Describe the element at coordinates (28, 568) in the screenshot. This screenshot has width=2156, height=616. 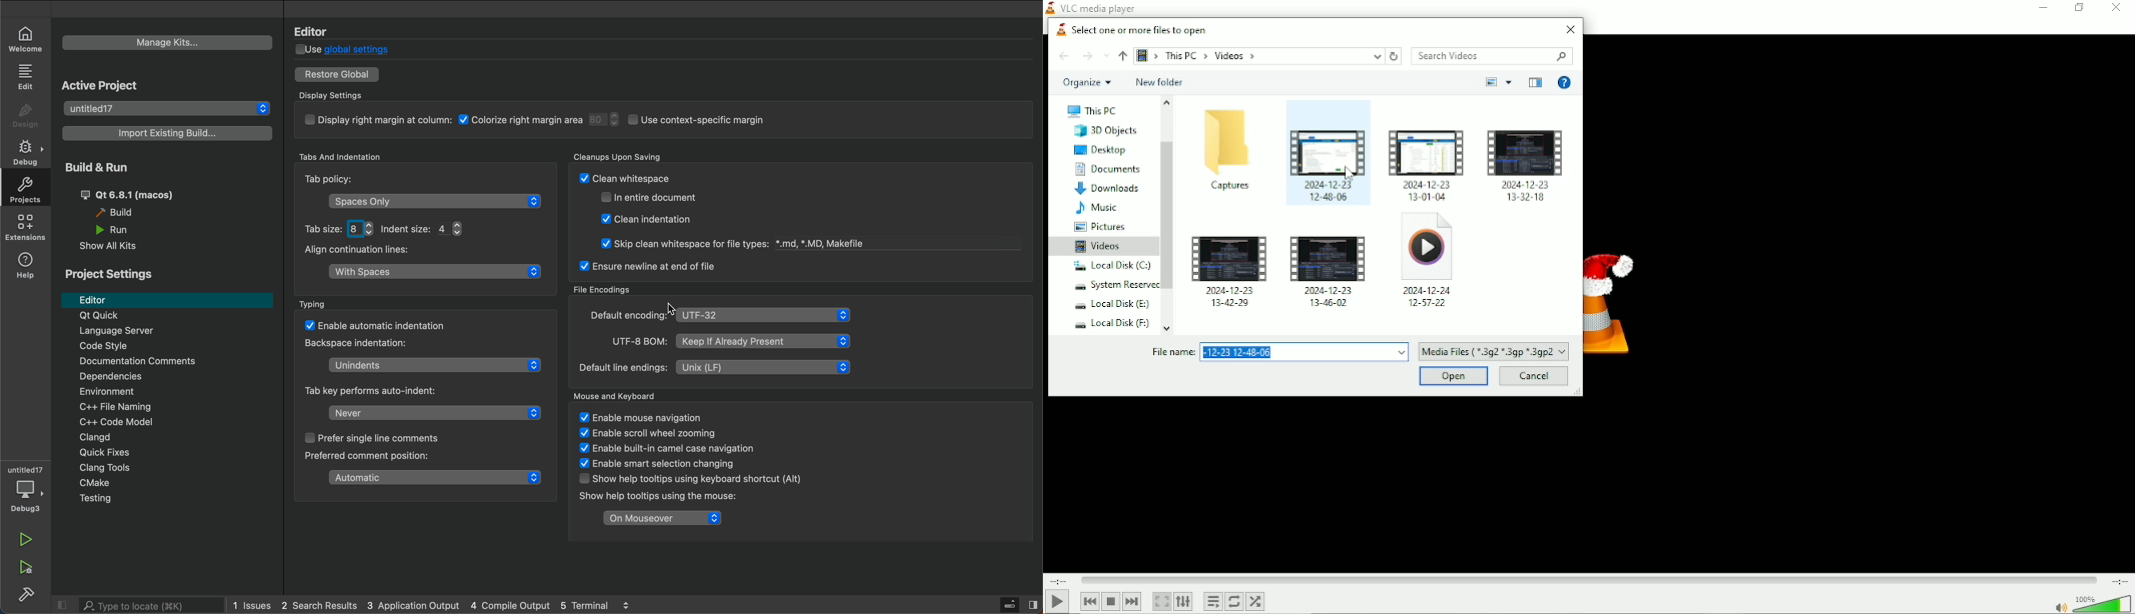
I see `run and build` at that location.